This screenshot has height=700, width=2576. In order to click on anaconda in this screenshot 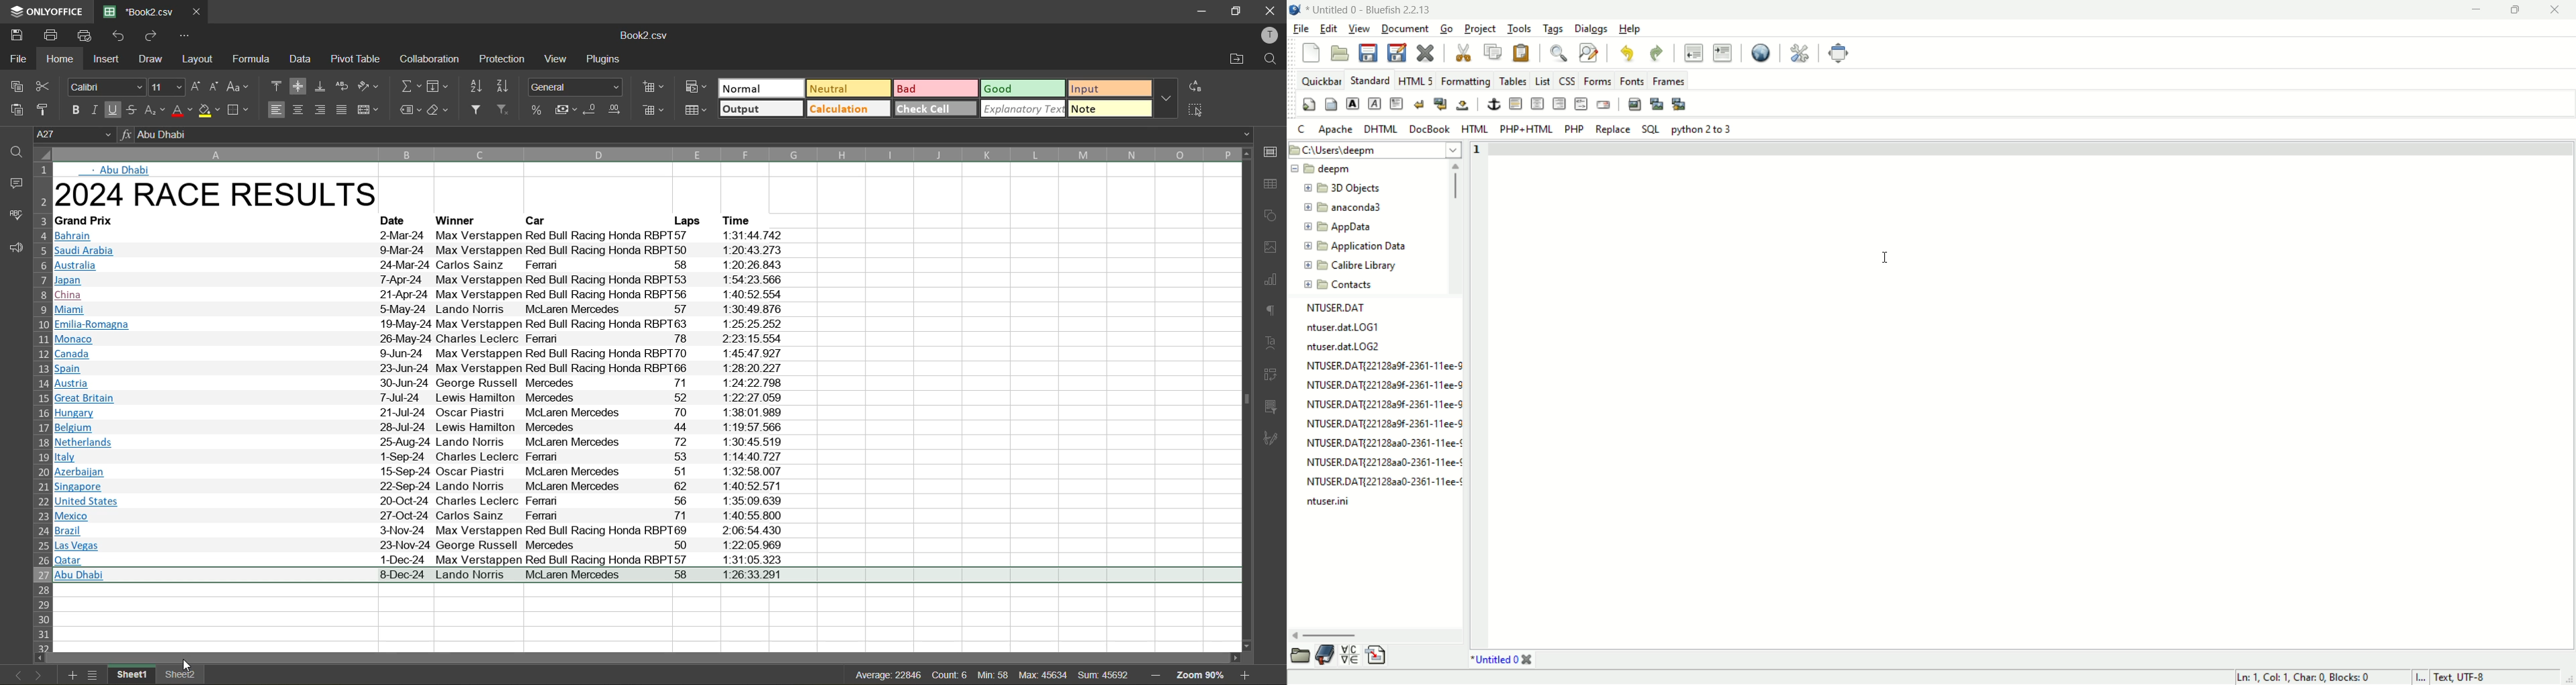, I will do `click(1346, 208)`.